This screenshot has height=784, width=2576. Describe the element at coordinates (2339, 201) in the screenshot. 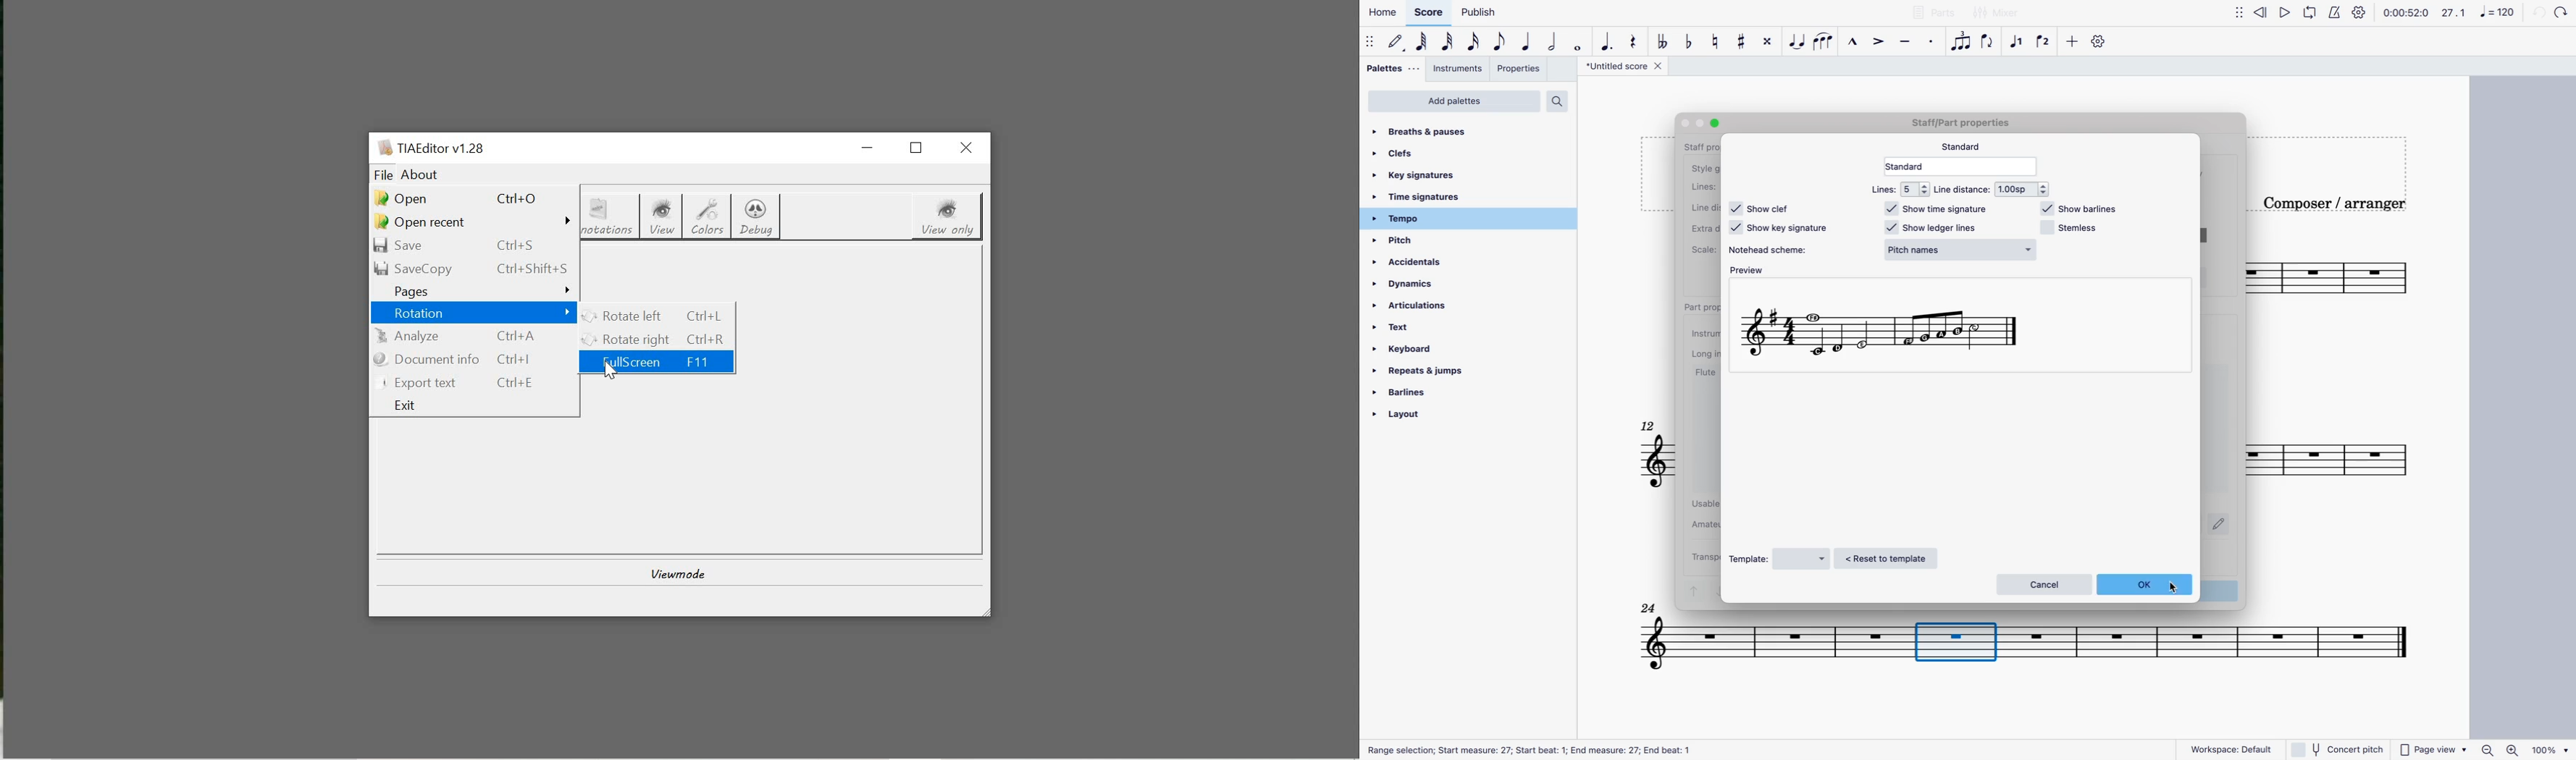

I see `composer / arranger` at that location.